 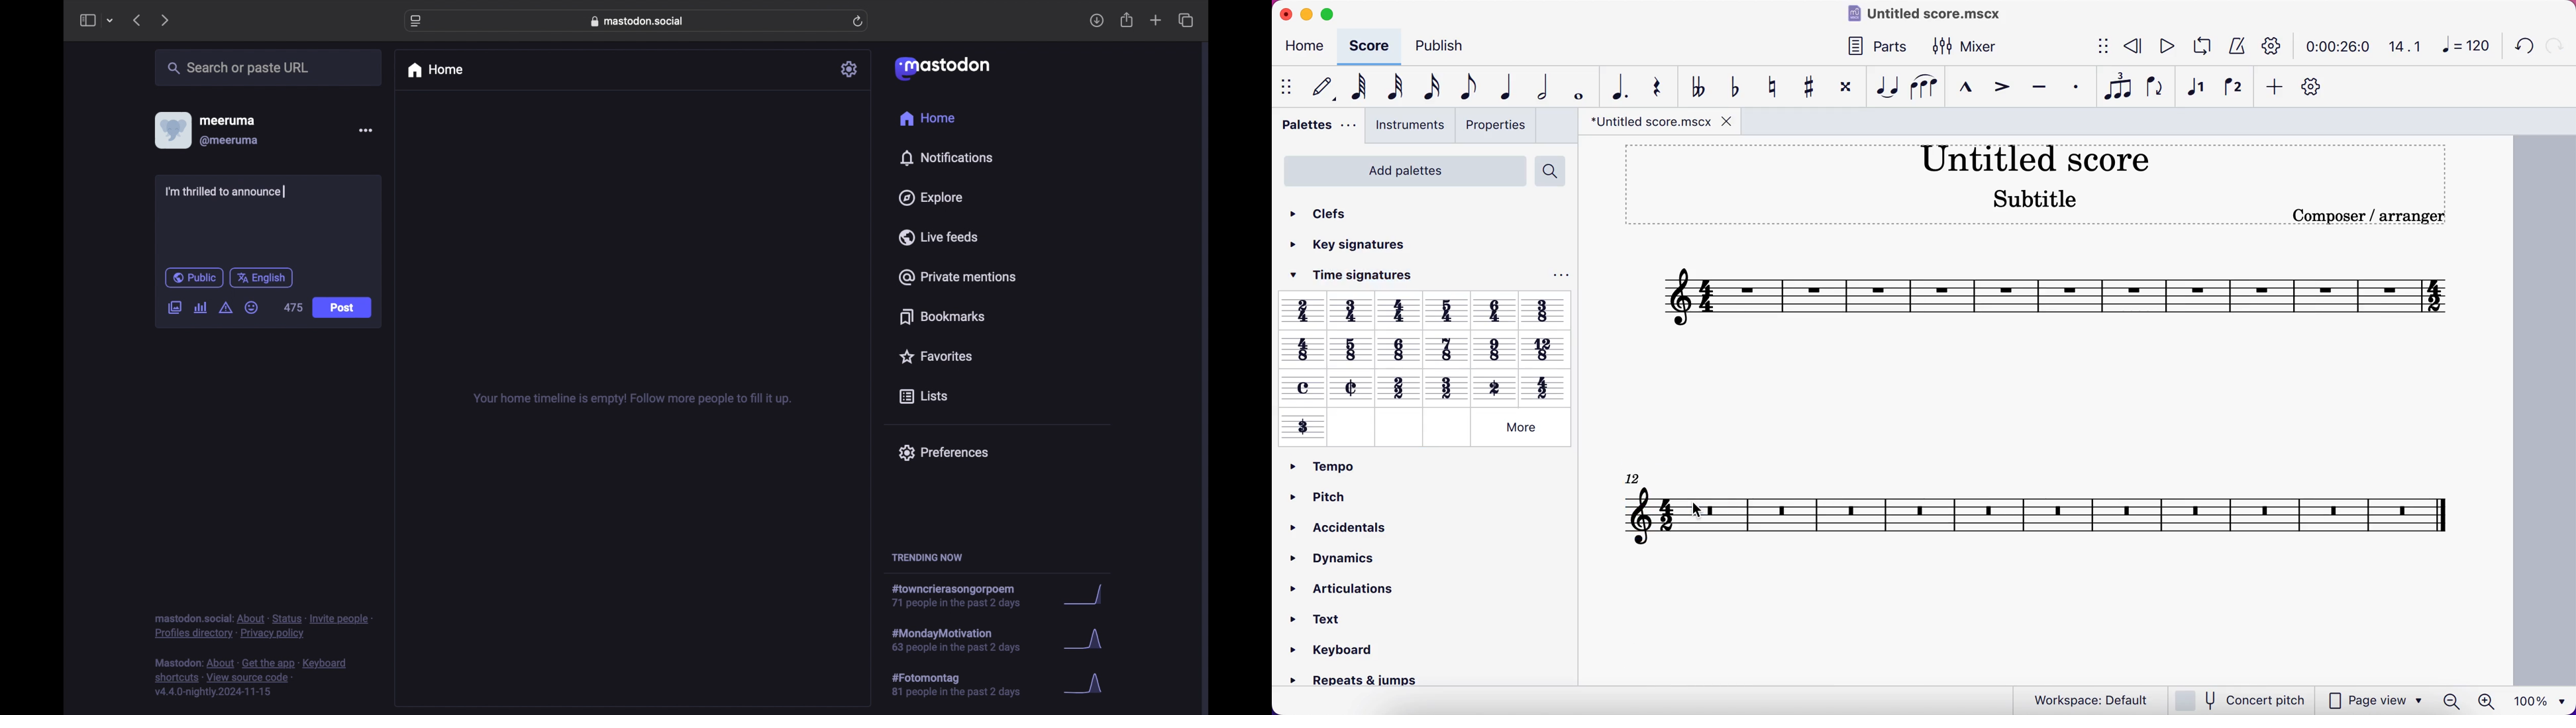 I want to click on tab group picker, so click(x=111, y=20).